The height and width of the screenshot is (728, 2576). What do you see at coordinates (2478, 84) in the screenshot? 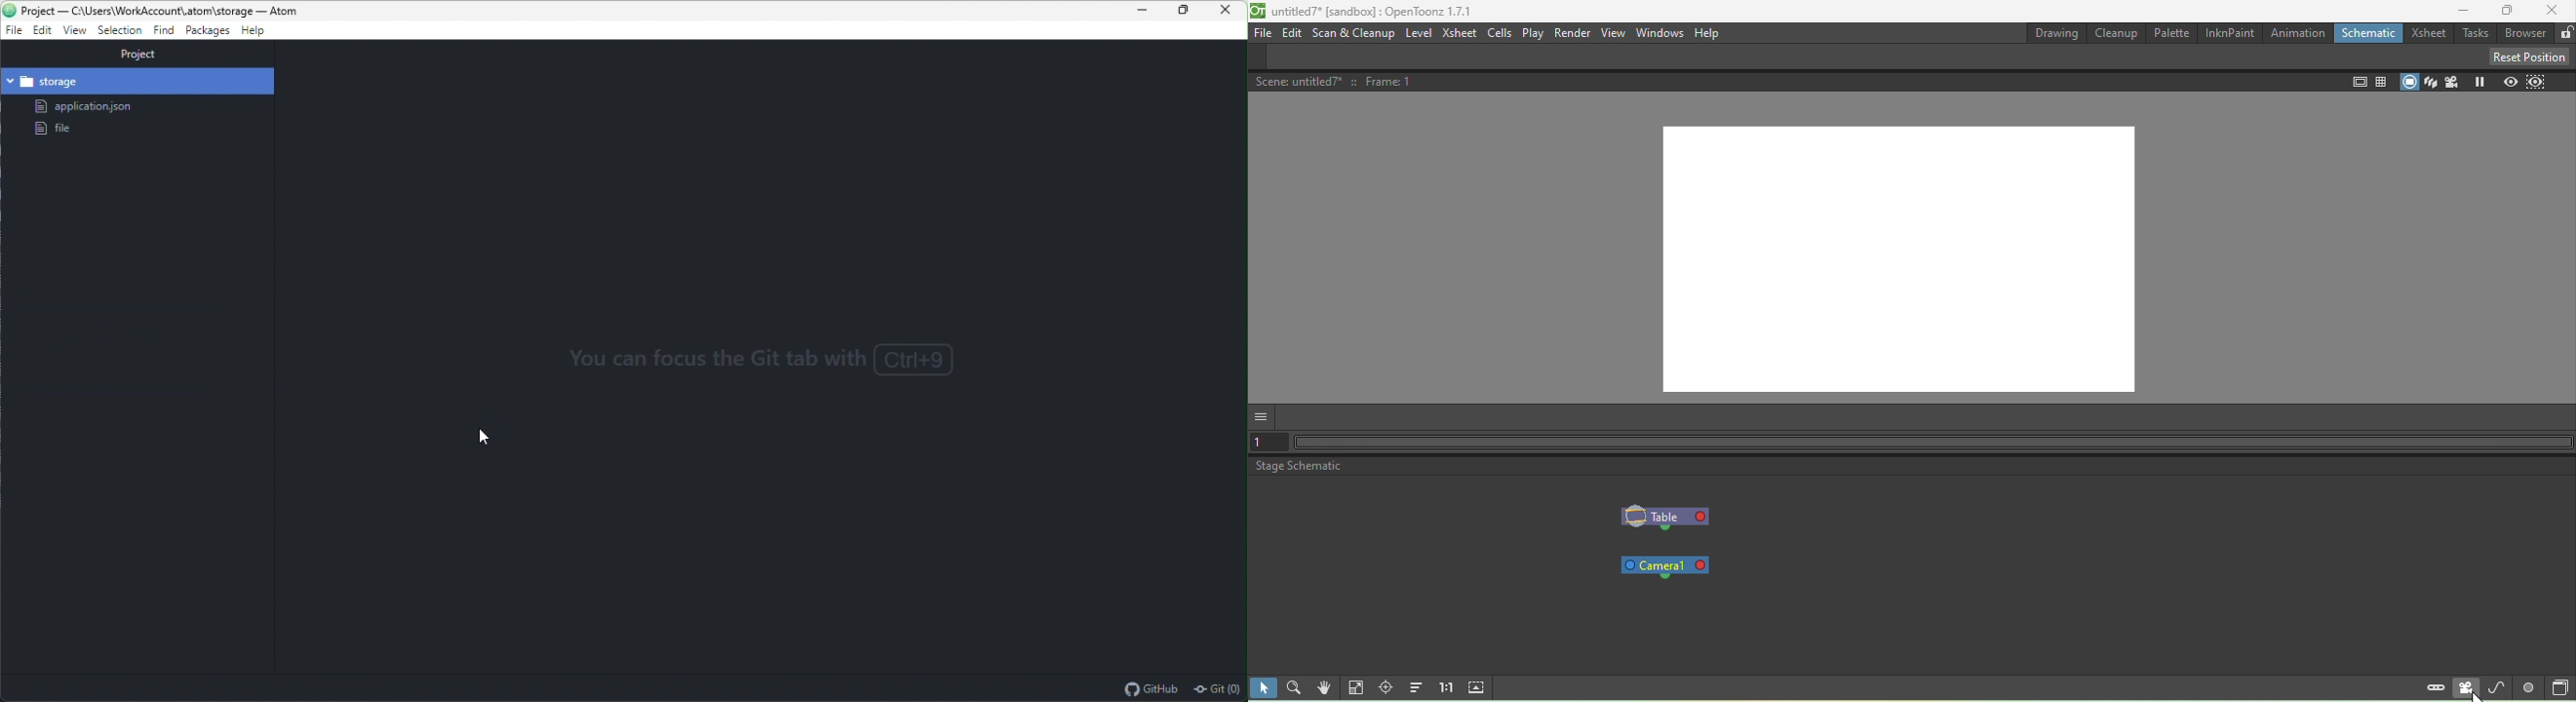
I see `Freeze` at bounding box center [2478, 84].